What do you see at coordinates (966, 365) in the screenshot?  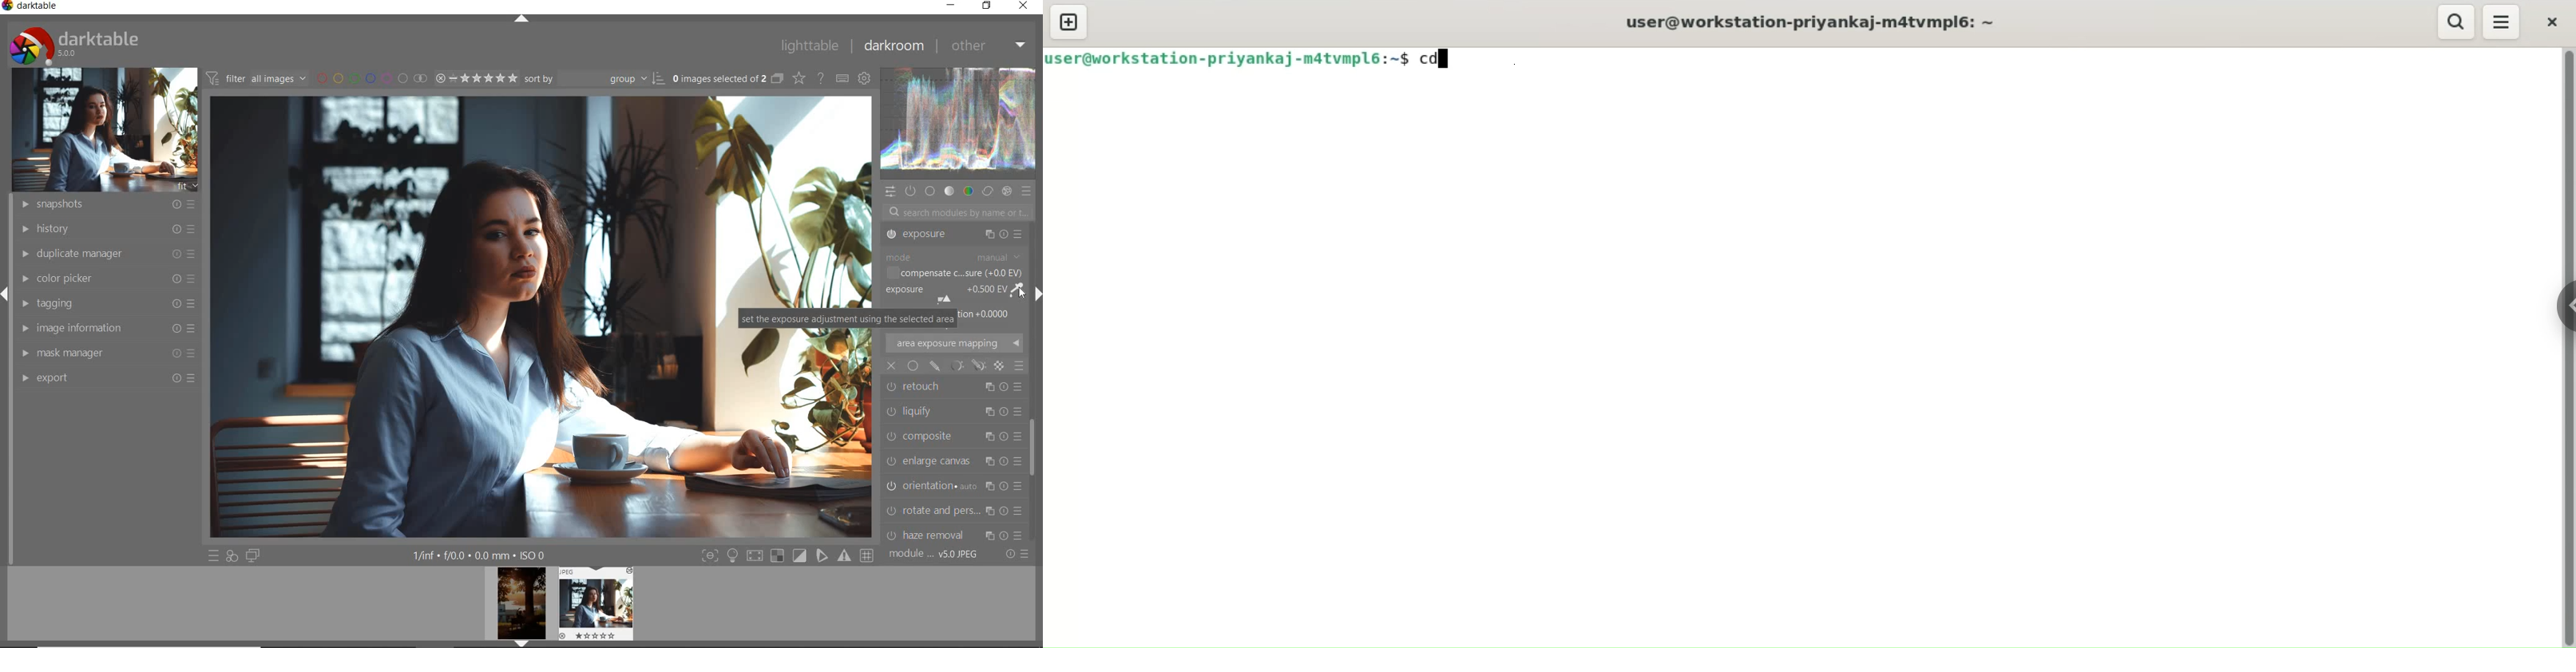 I see `mask options` at bounding box center [966, 365].